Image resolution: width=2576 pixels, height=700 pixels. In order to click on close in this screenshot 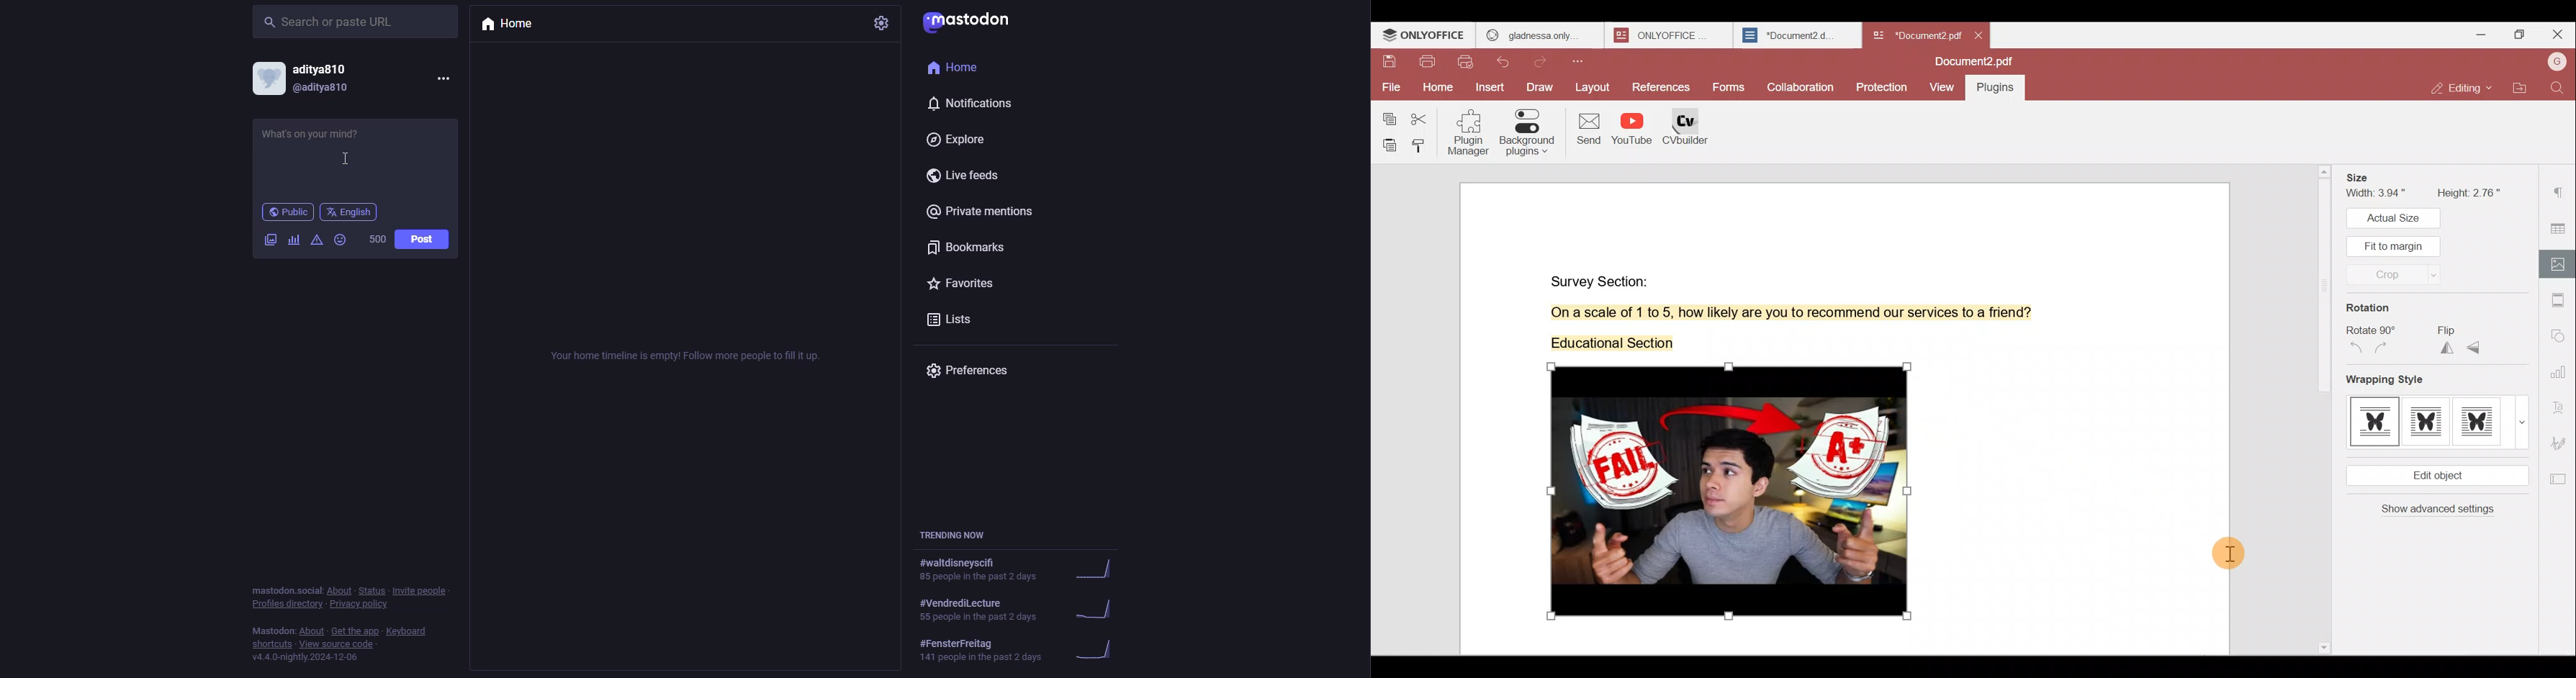, I will do `click(1979, 35)`.